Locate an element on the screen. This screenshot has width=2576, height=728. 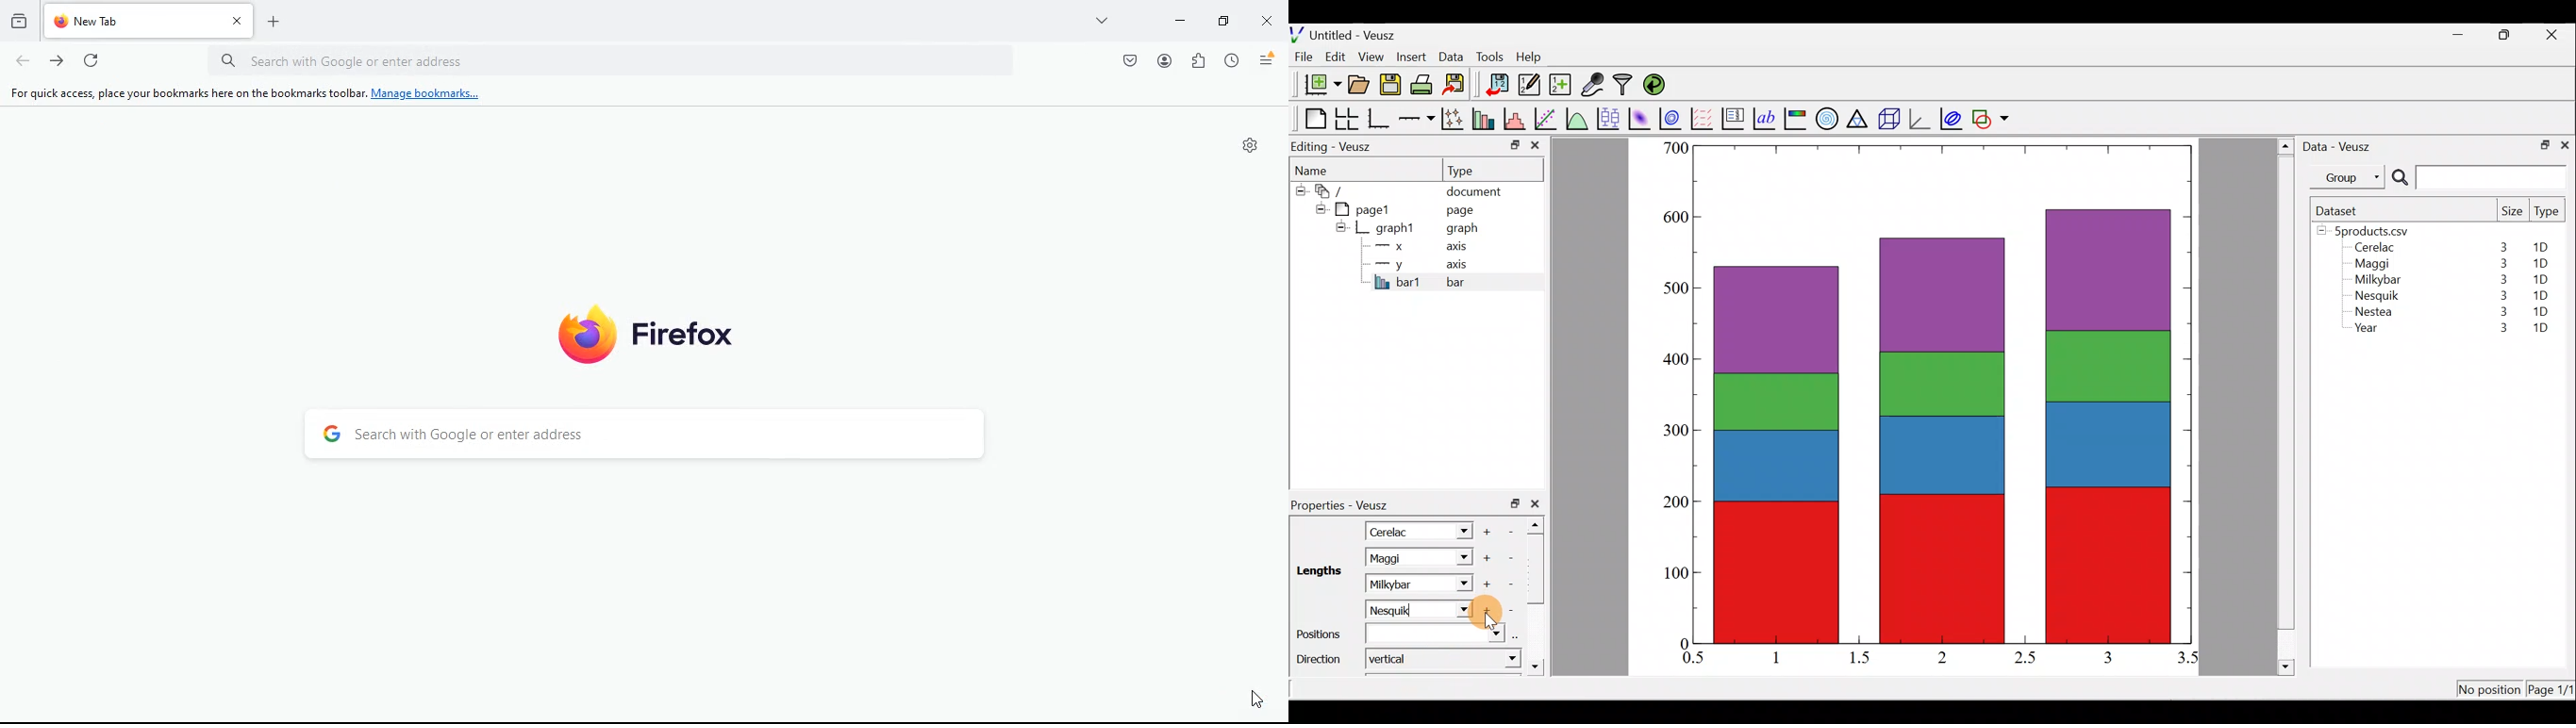
Nesquik is located at coordinates (2375, 296).